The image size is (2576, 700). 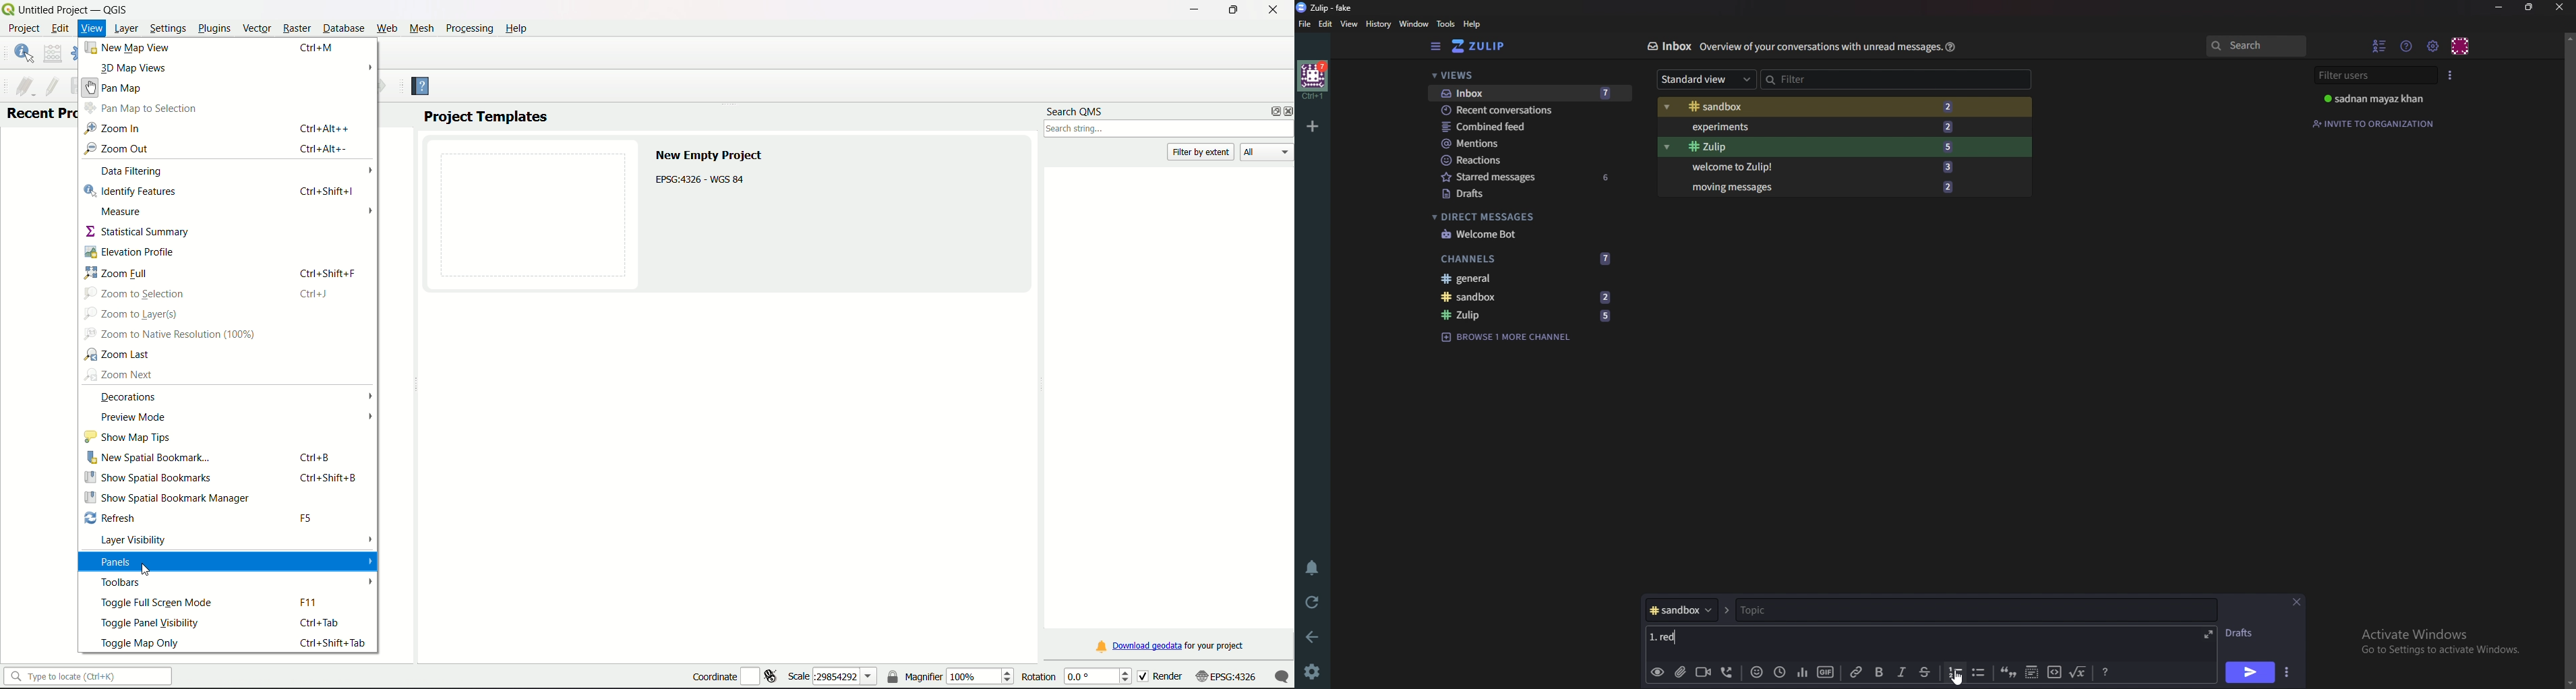 I want to click on toggle edit, so click(x=51, y=86).